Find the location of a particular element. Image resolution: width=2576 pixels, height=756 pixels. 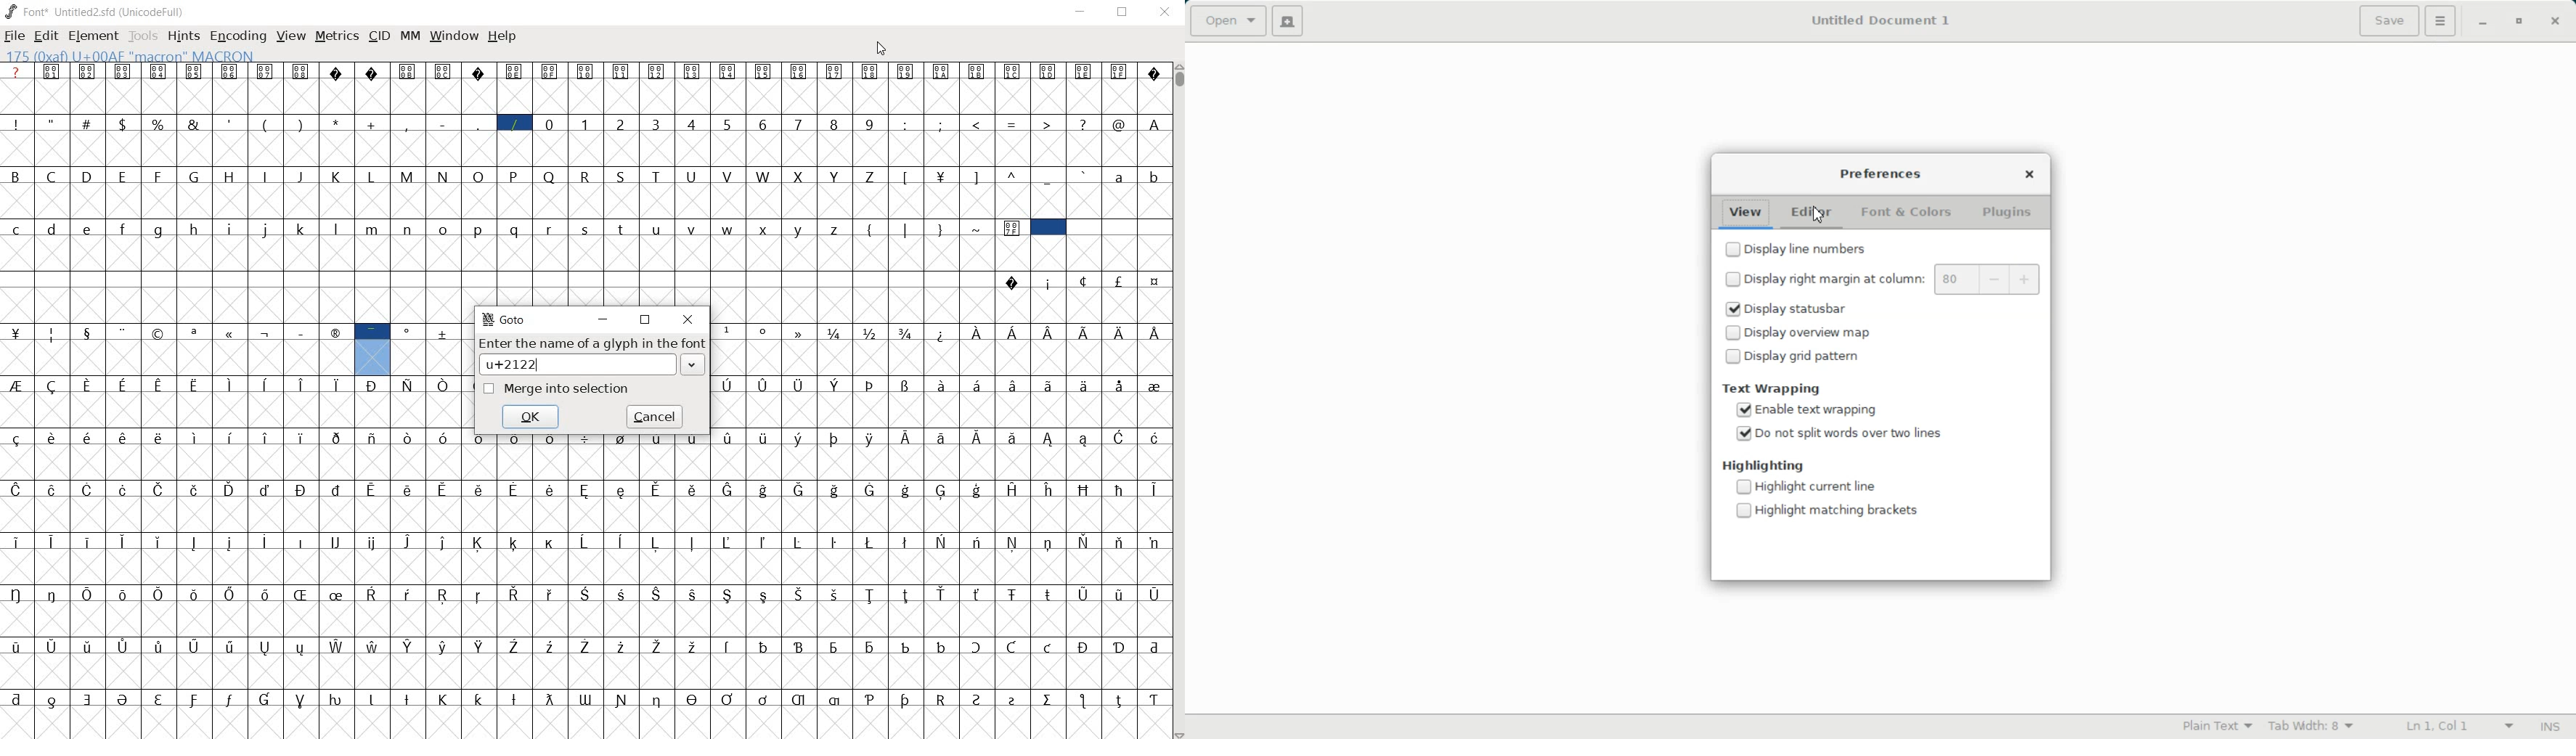

Latin extended characters is located at coordinates (1029, 454).